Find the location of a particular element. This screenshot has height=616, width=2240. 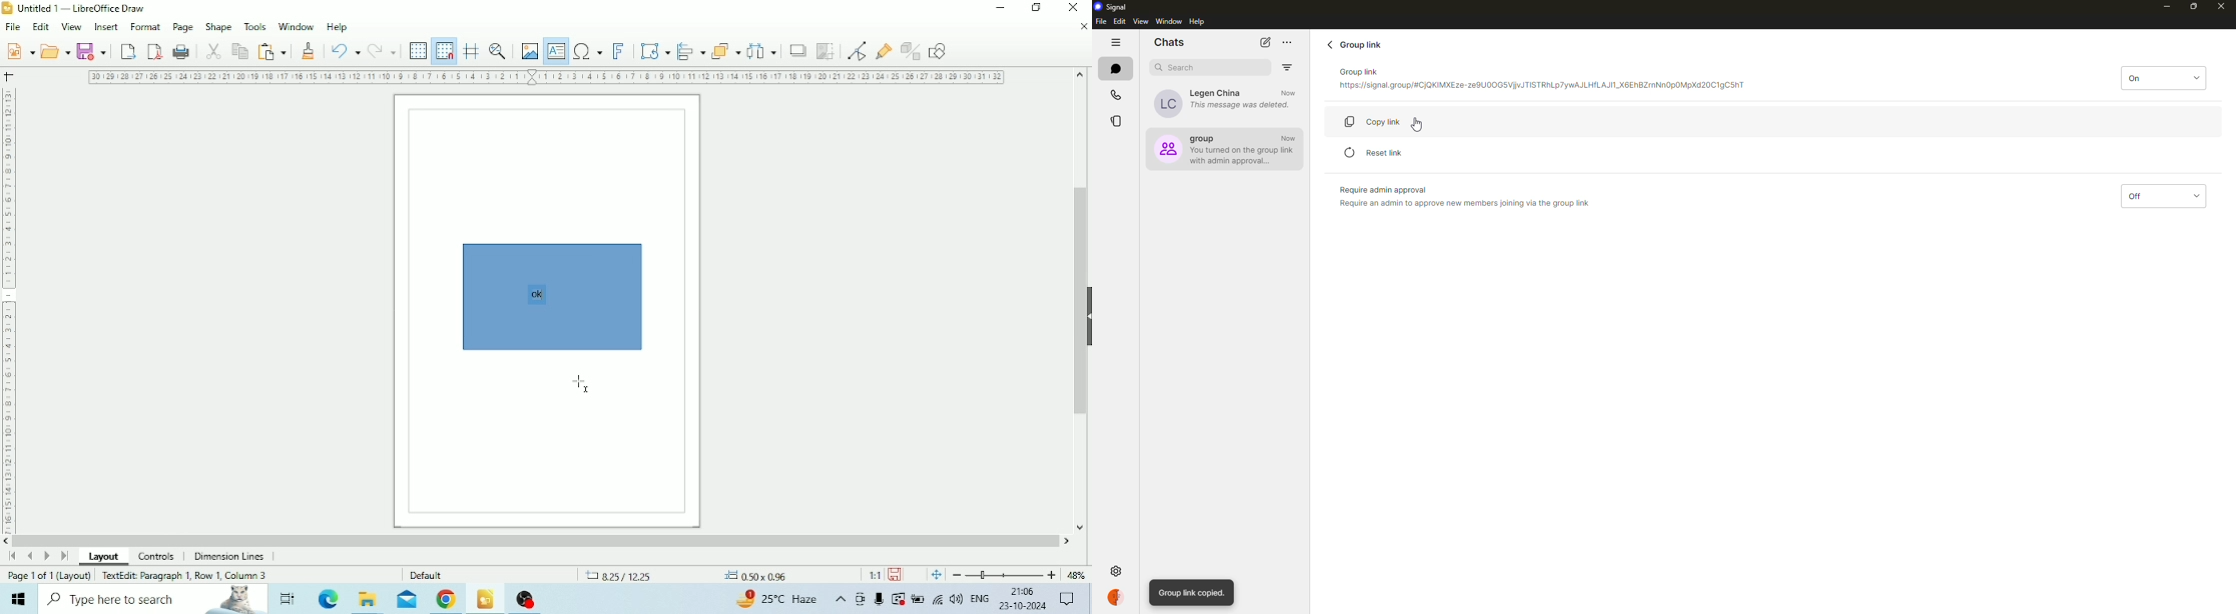

Scaling factor is located at coordinates (873, 574).